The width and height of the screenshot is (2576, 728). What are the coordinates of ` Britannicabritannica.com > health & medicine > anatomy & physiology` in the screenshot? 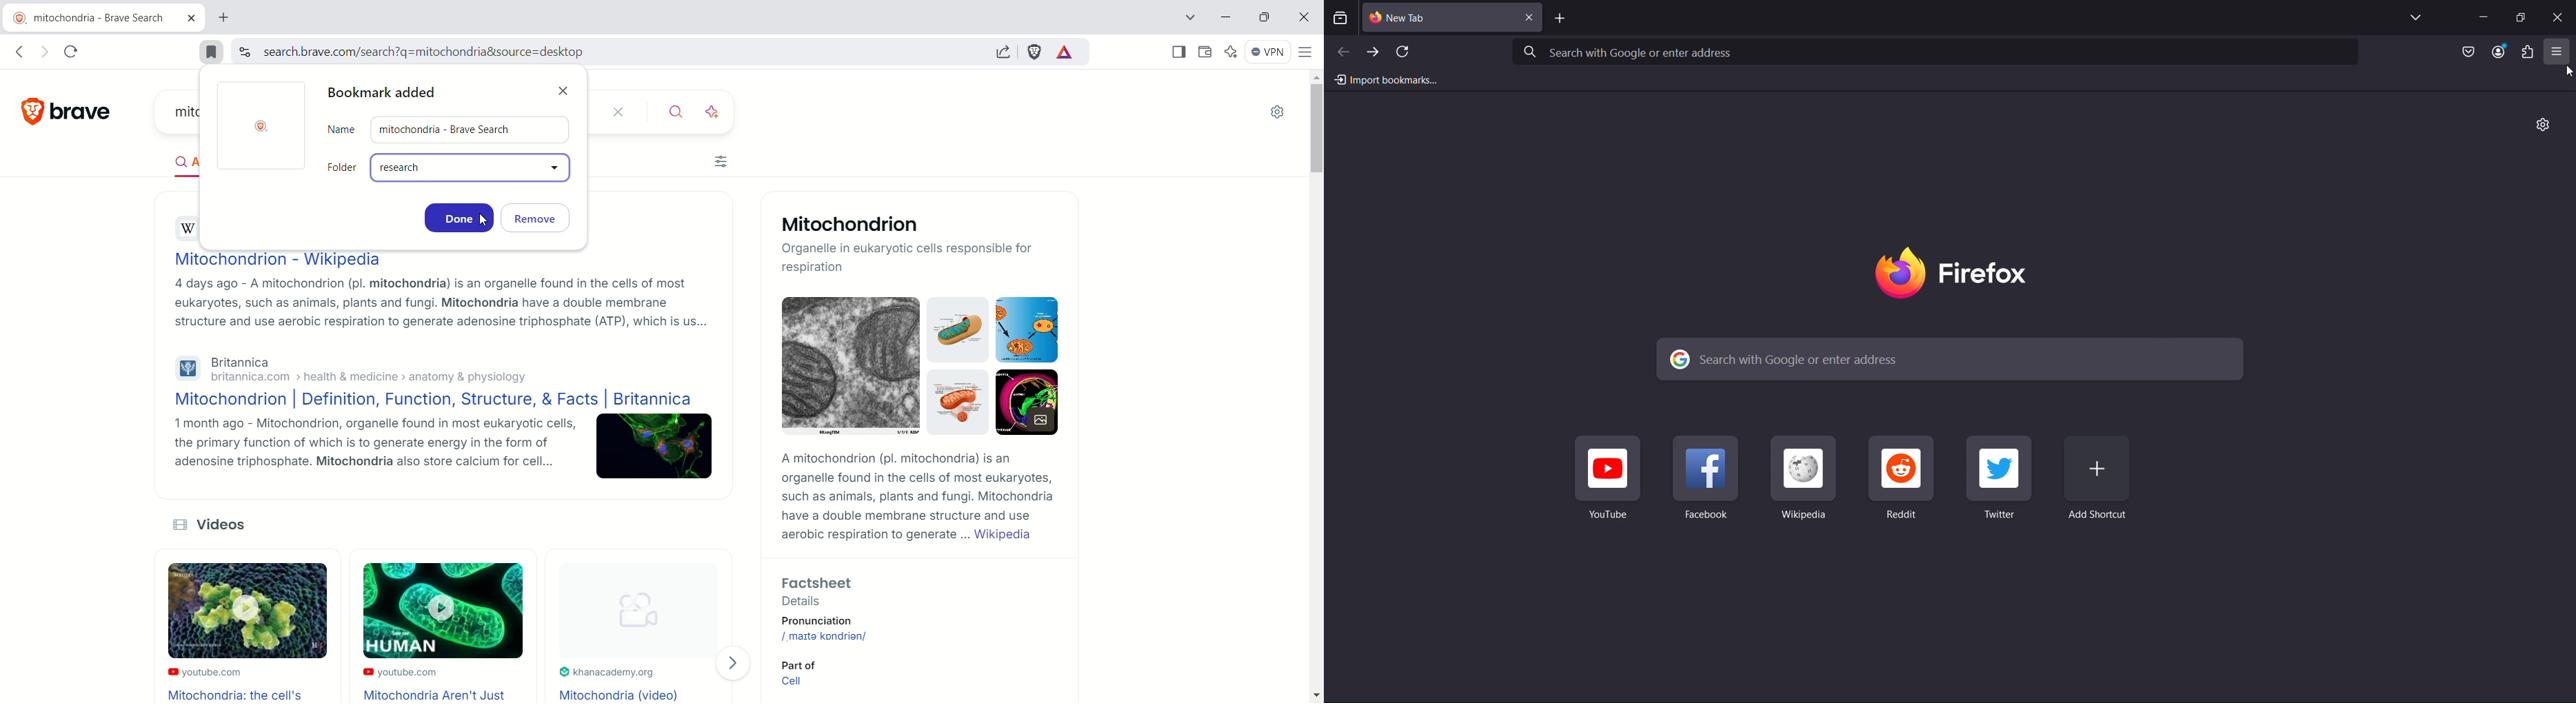 It's located at (350, 369).